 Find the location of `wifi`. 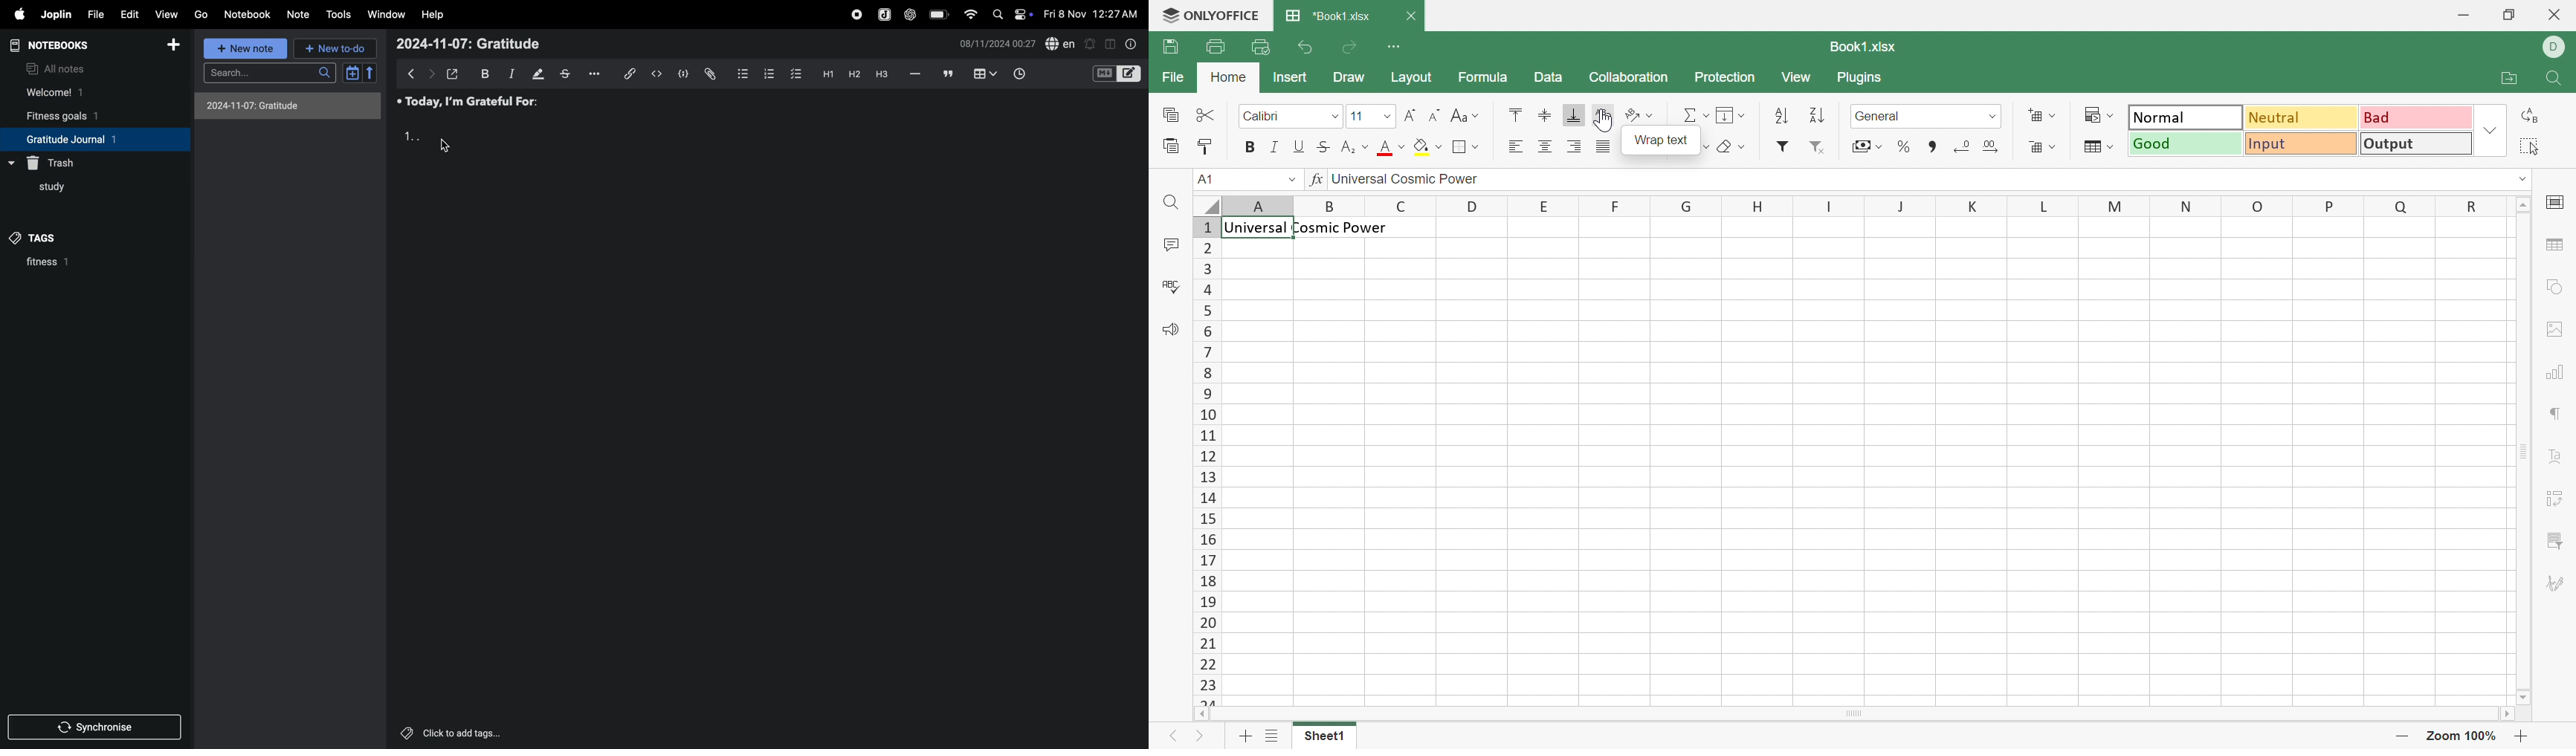

wifi is located at coordinates (970, 15).